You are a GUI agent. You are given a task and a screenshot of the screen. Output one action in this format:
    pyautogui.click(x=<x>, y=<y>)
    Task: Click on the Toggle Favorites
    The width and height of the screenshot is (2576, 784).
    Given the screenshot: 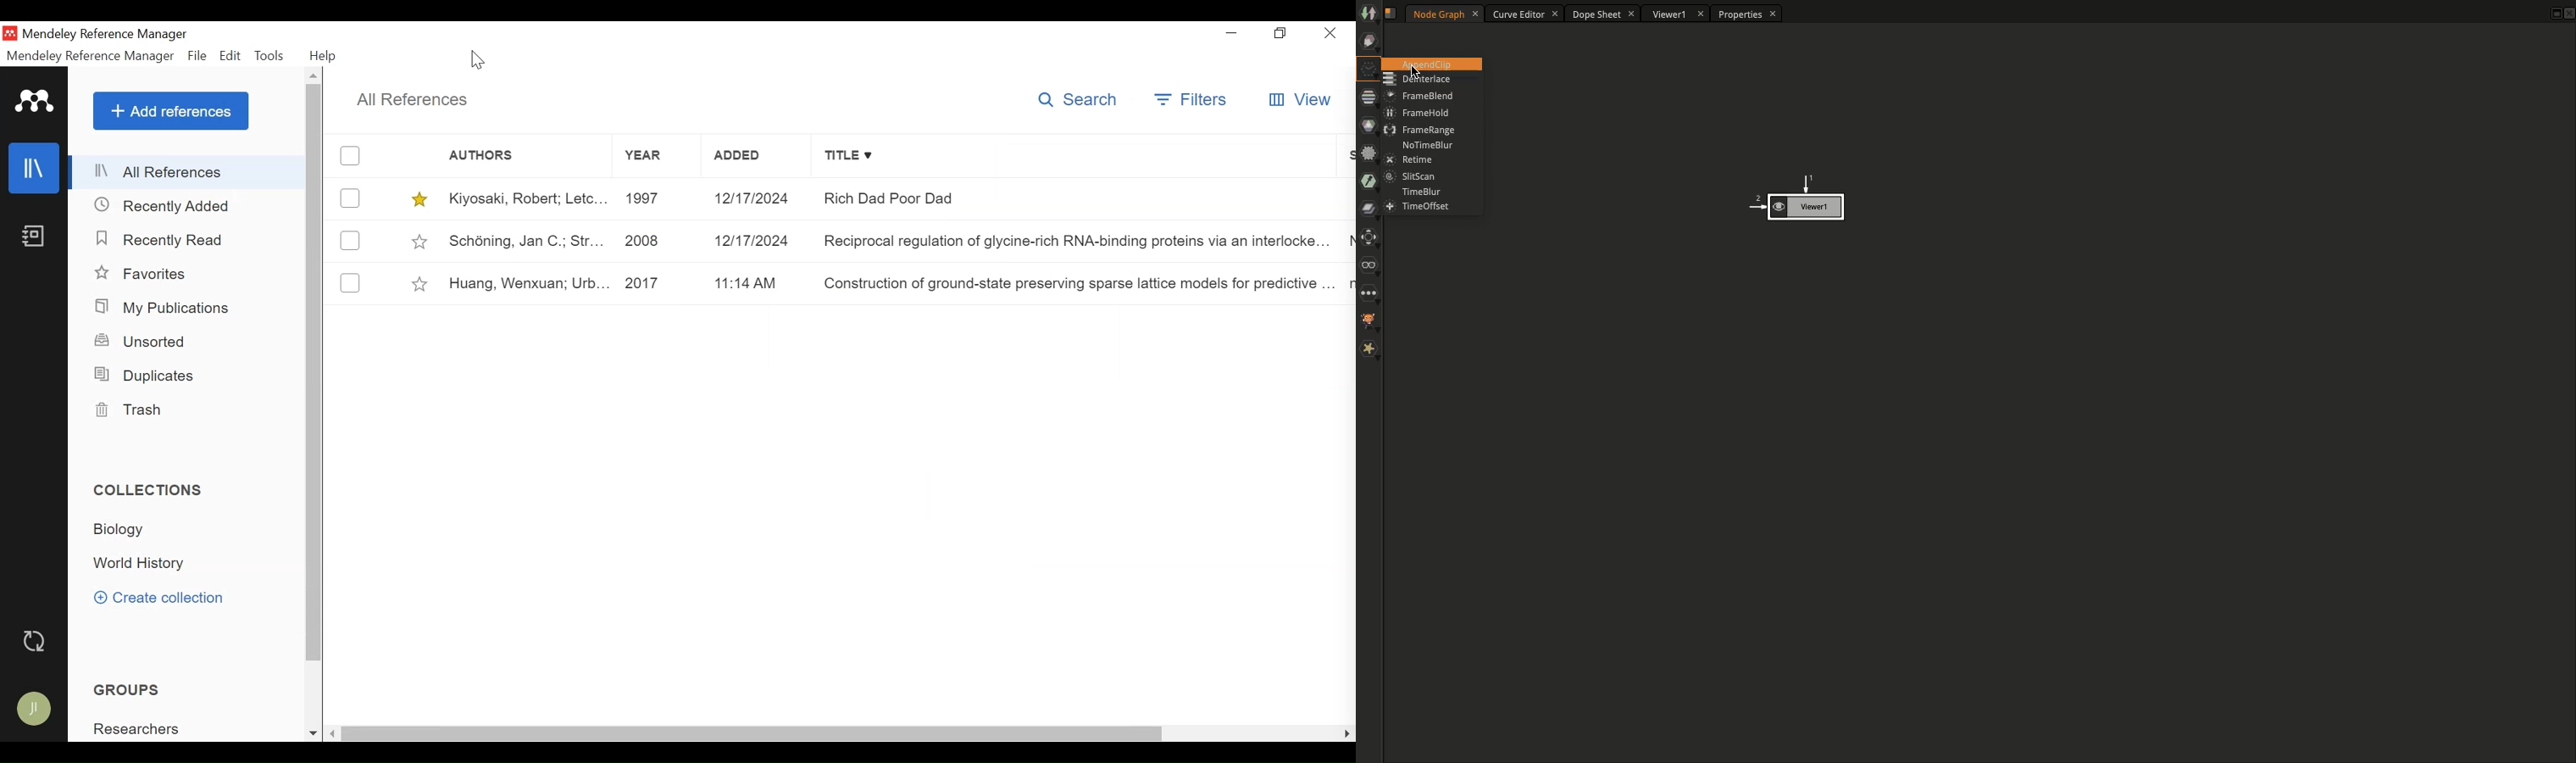 What is the action you would take?
    pyautogui.click(x=420, y=199)
    